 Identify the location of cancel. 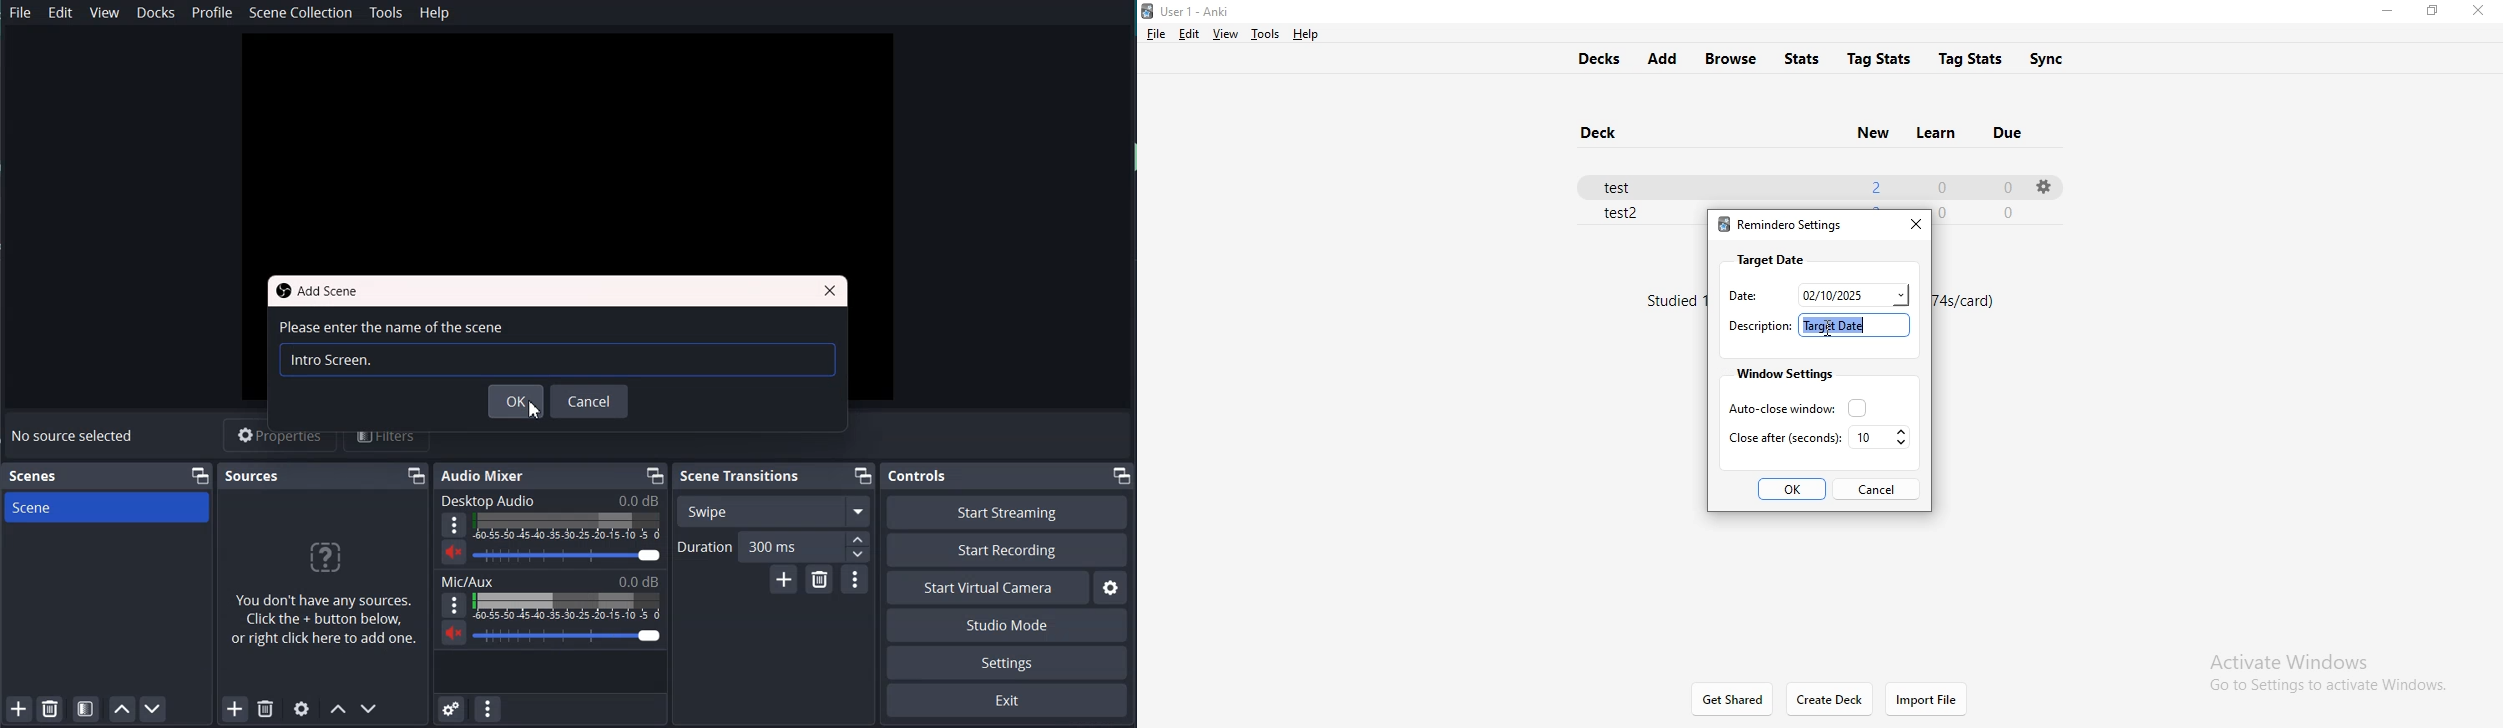
(1875, 488).